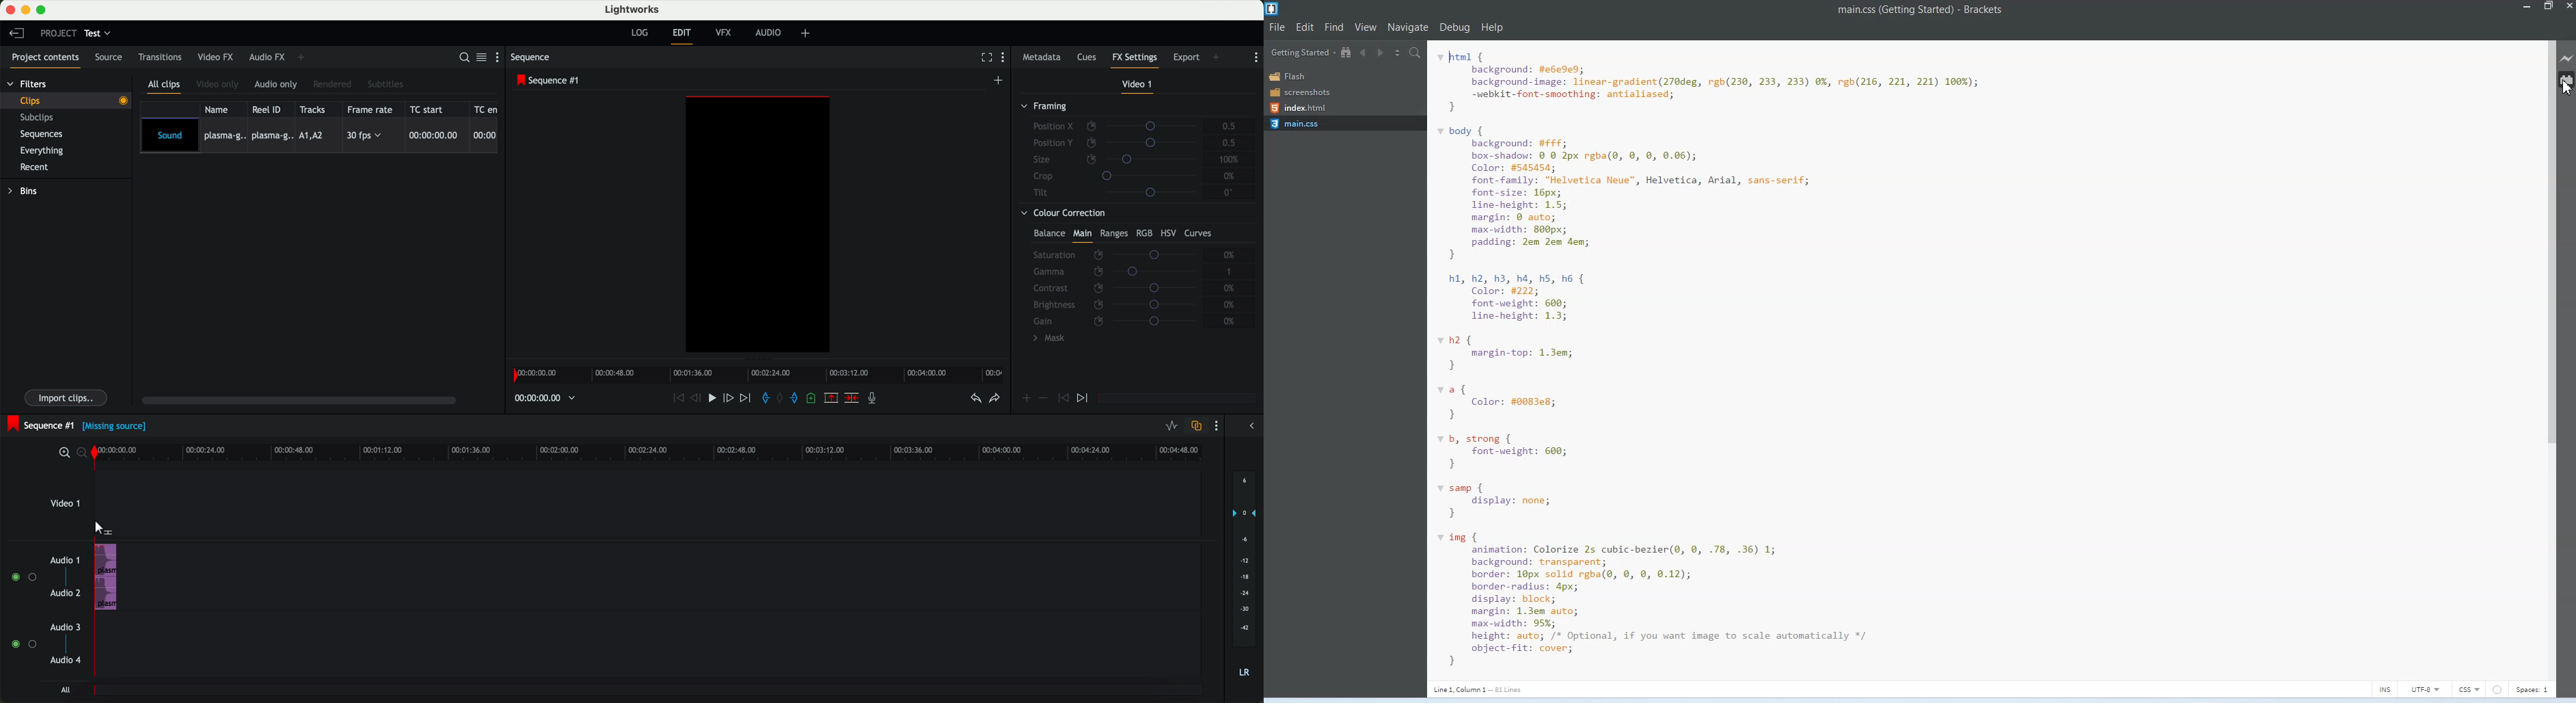 Image resolution: width=2576 pixels, height=728 pixels. I want to click on Edit, so click(1306, 27).